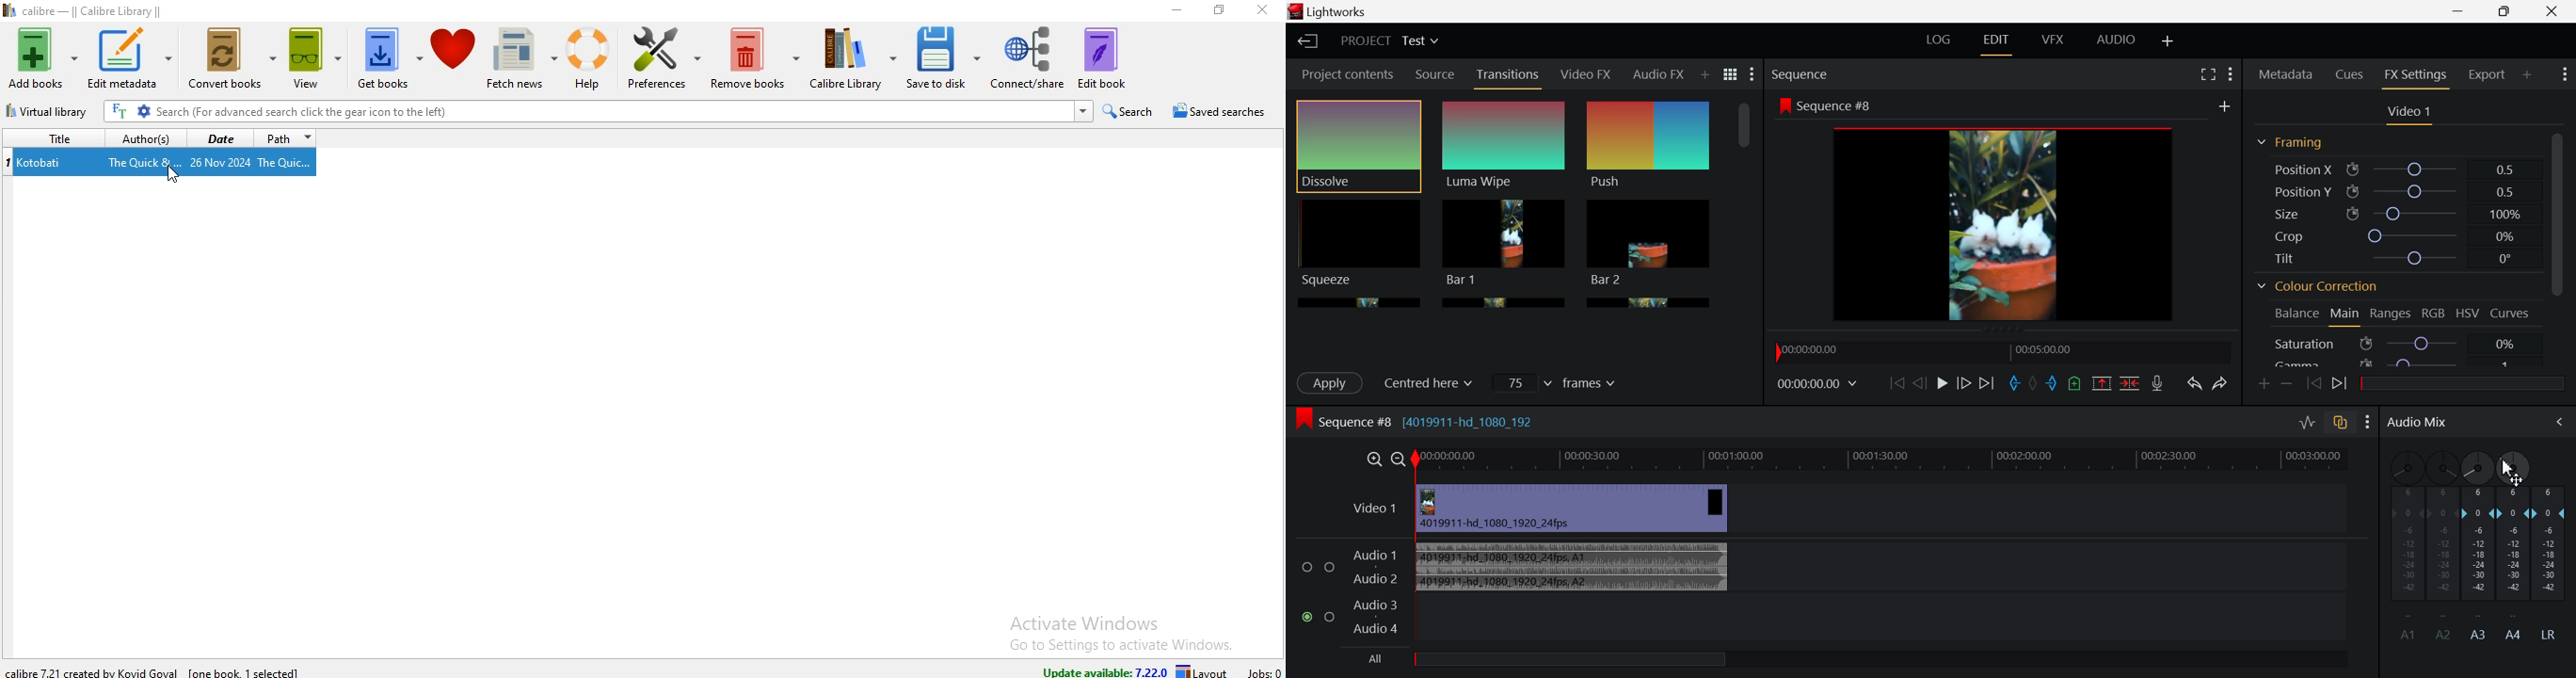  What do you see at coordinates (2208, 74) in the screenshot?
I see `Full Screen` at bounding box center [2208, 74].